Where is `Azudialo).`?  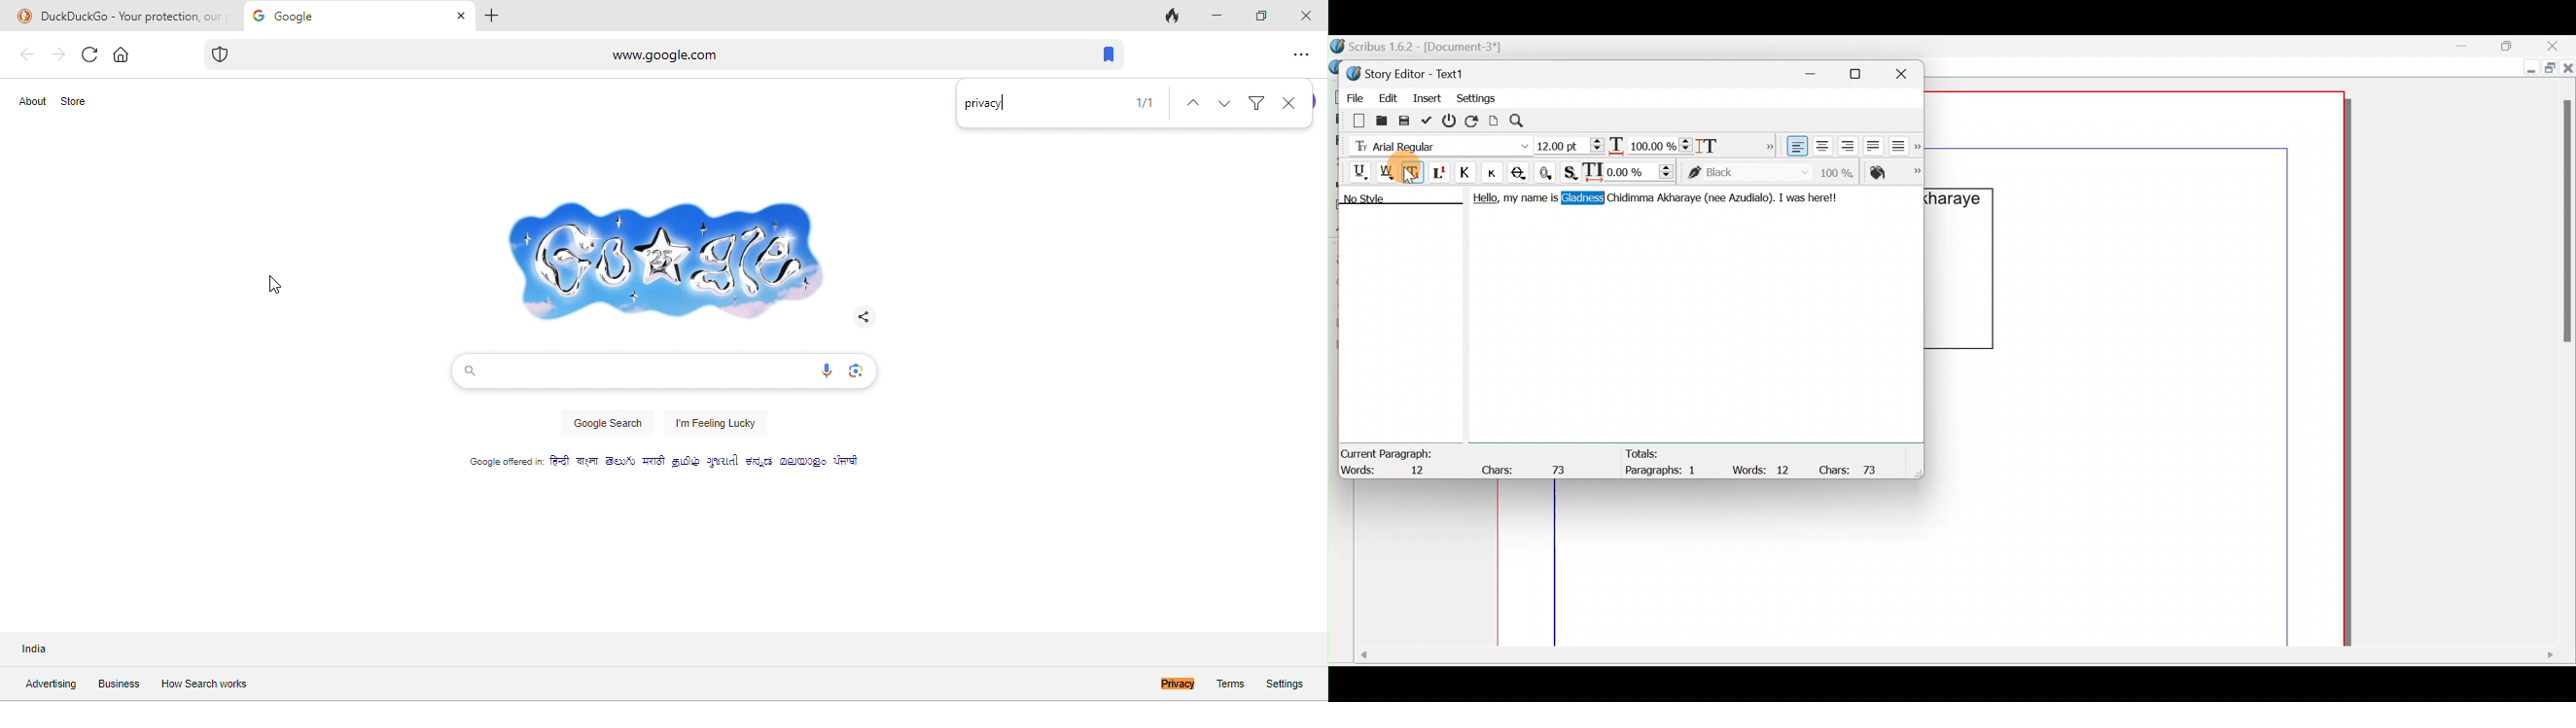
Azudialo). is located at coordinates (1750, 196).